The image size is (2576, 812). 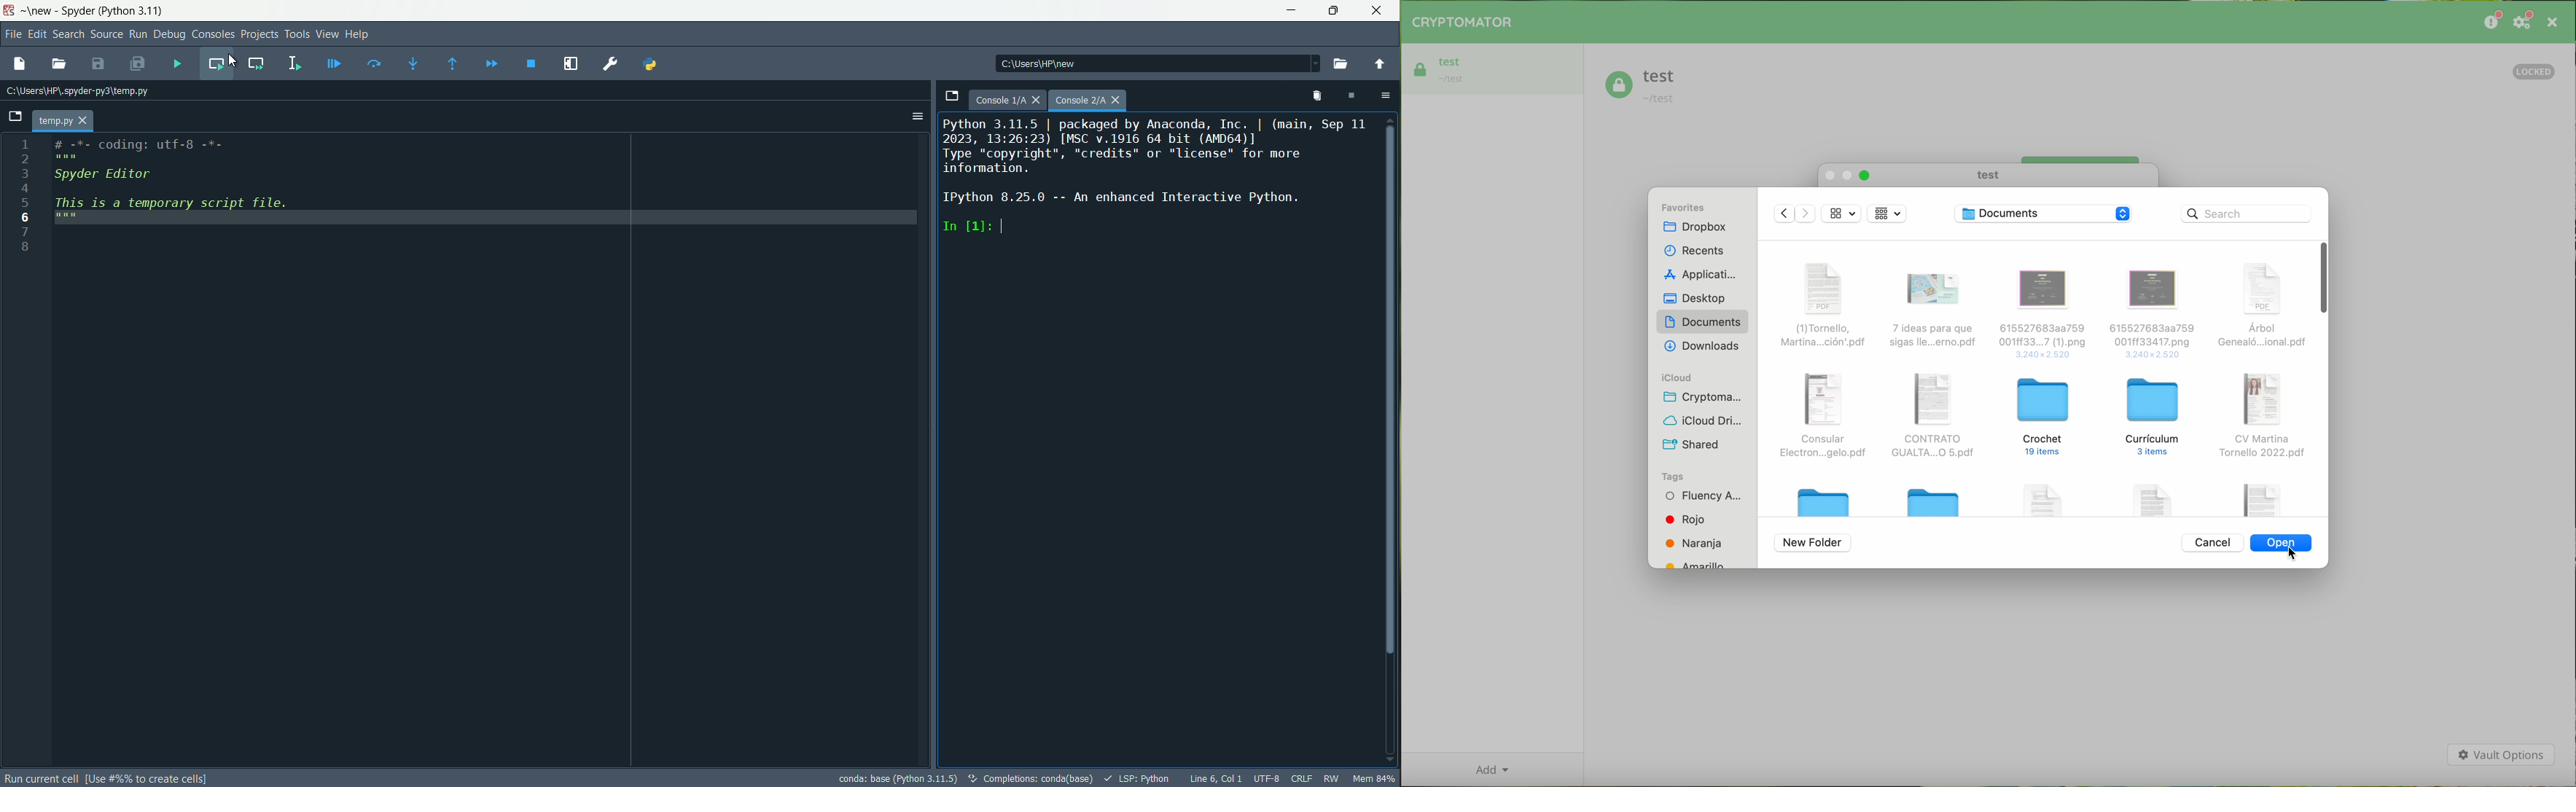 I want to click on browse tabs, so click(x=15, y=117).